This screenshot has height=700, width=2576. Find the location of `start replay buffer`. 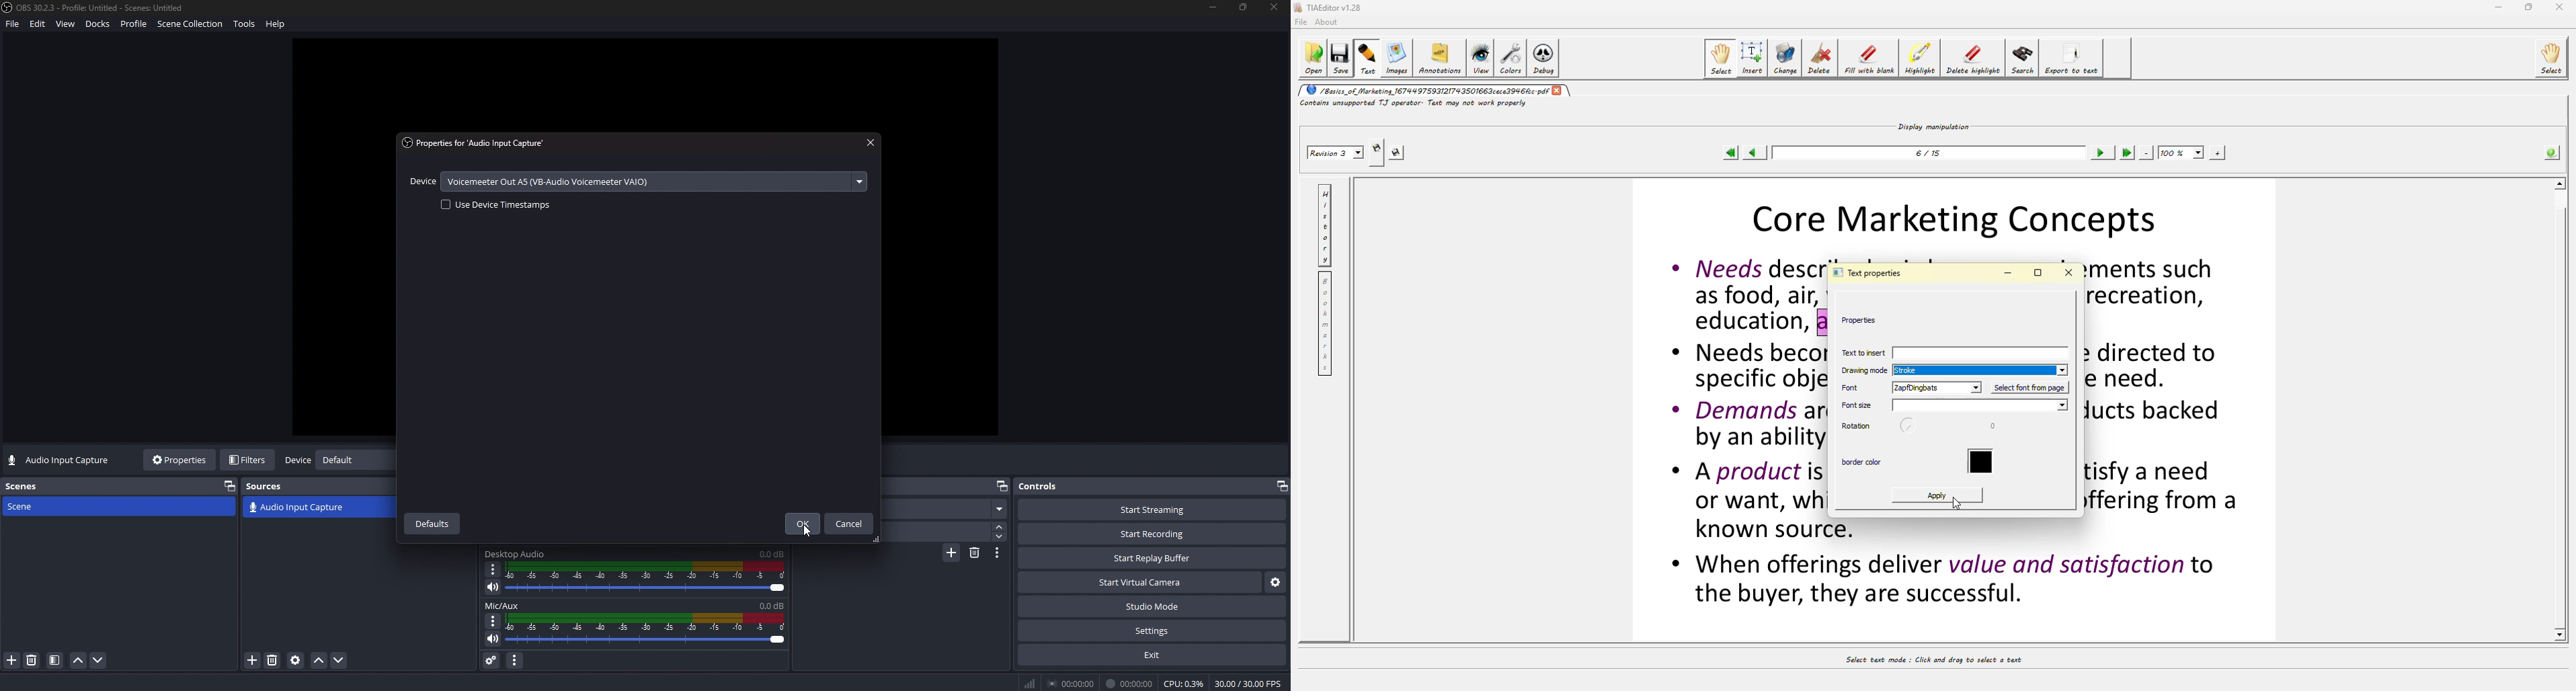

start replay buffer is located at coordinates (1153, 559).